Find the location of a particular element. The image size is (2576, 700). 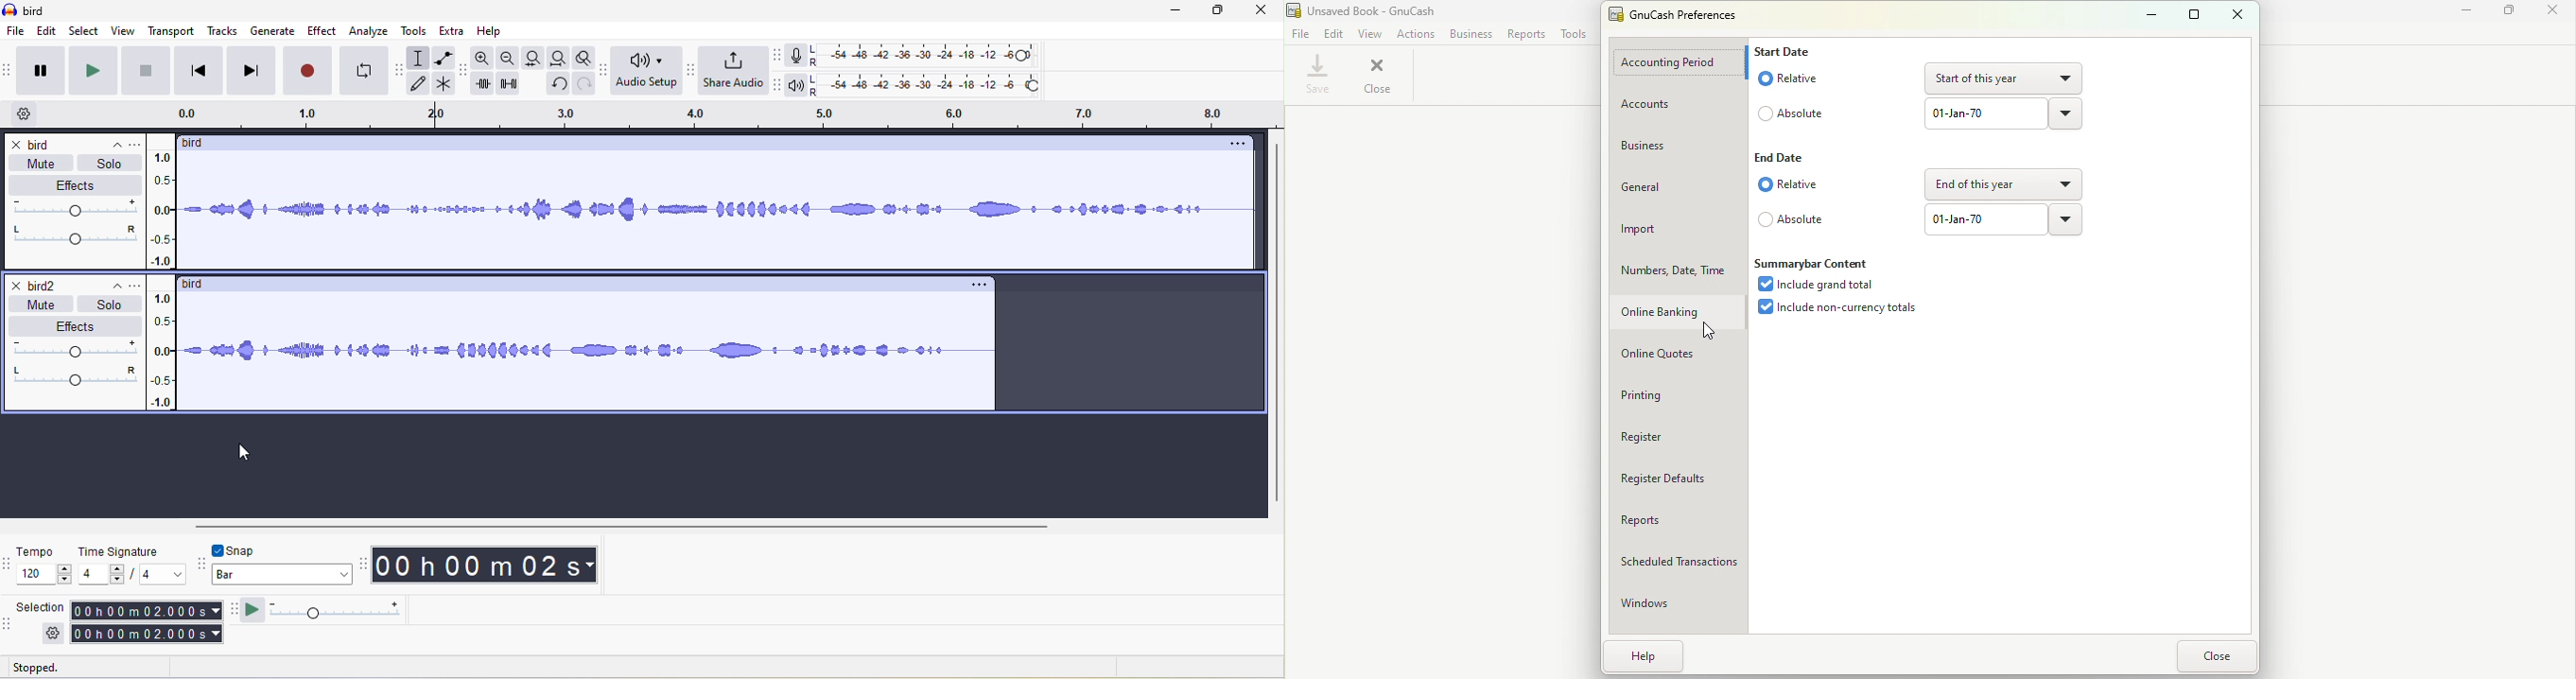

stopped is located at coordinates (51, 668).